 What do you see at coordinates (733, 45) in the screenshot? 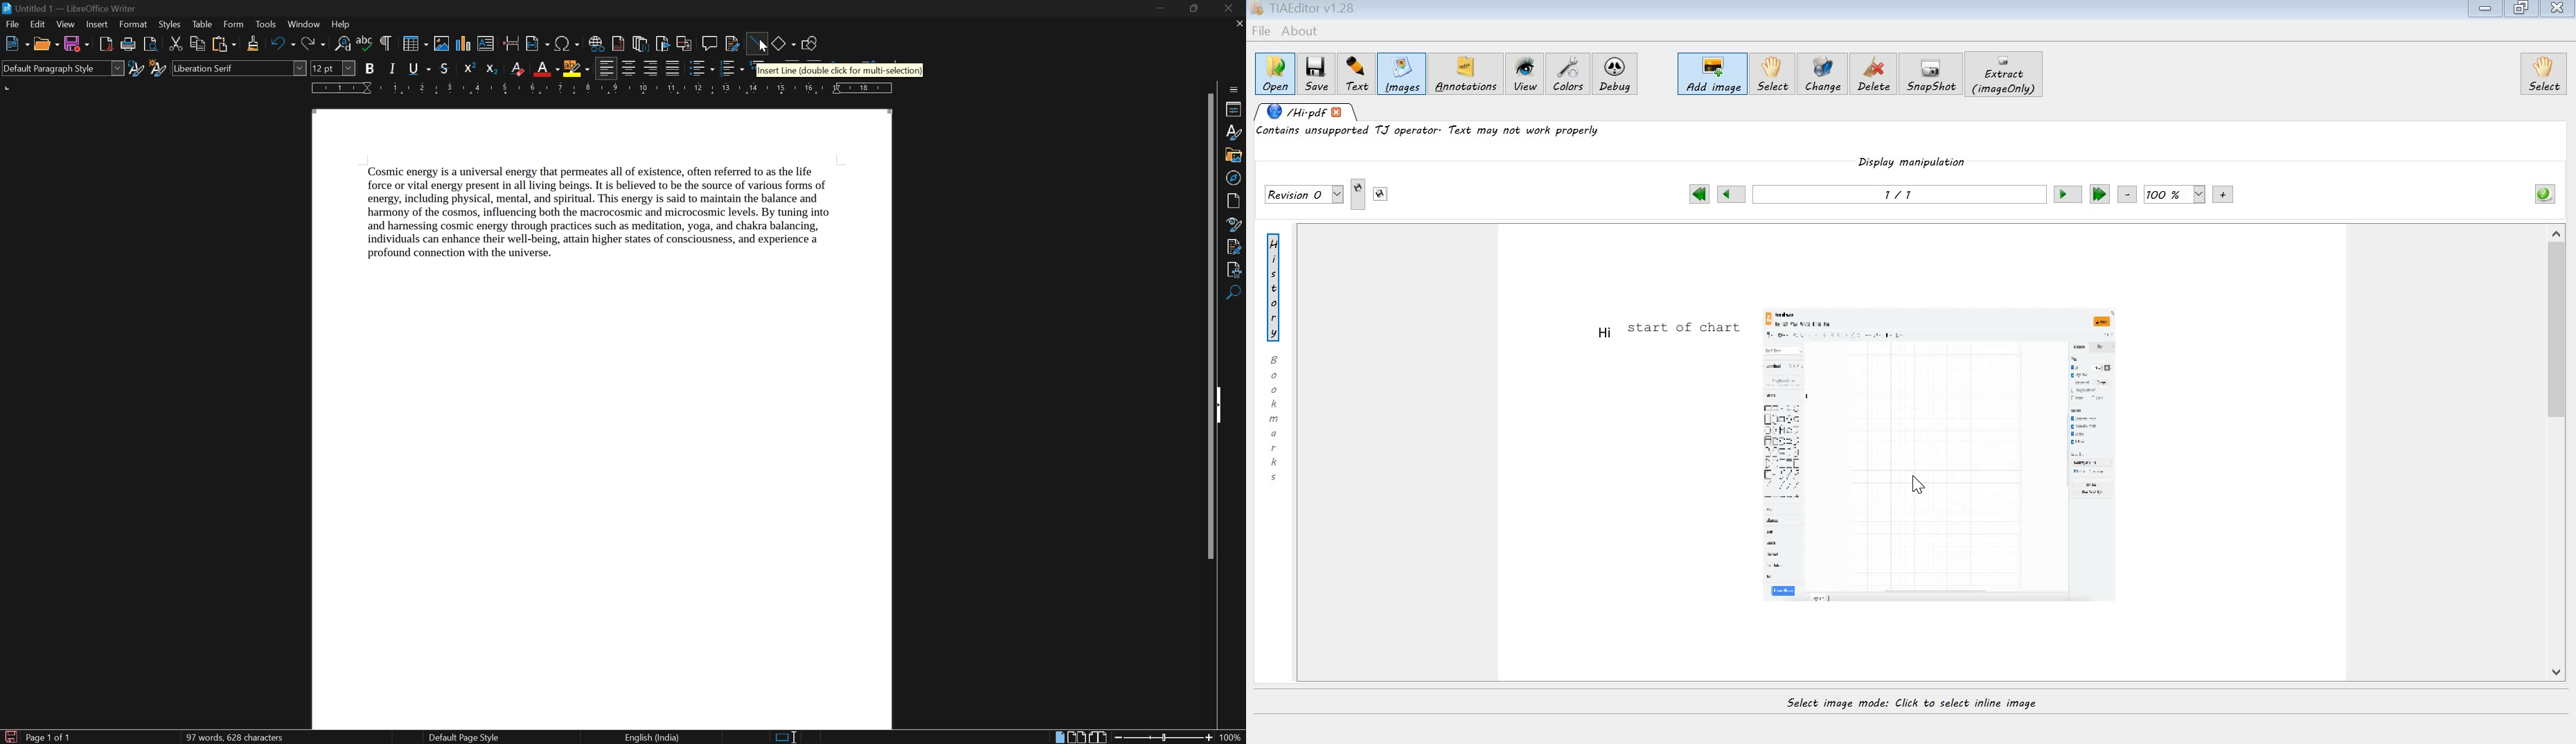
I see `show track changes functions` at bounding box center [733, 45].